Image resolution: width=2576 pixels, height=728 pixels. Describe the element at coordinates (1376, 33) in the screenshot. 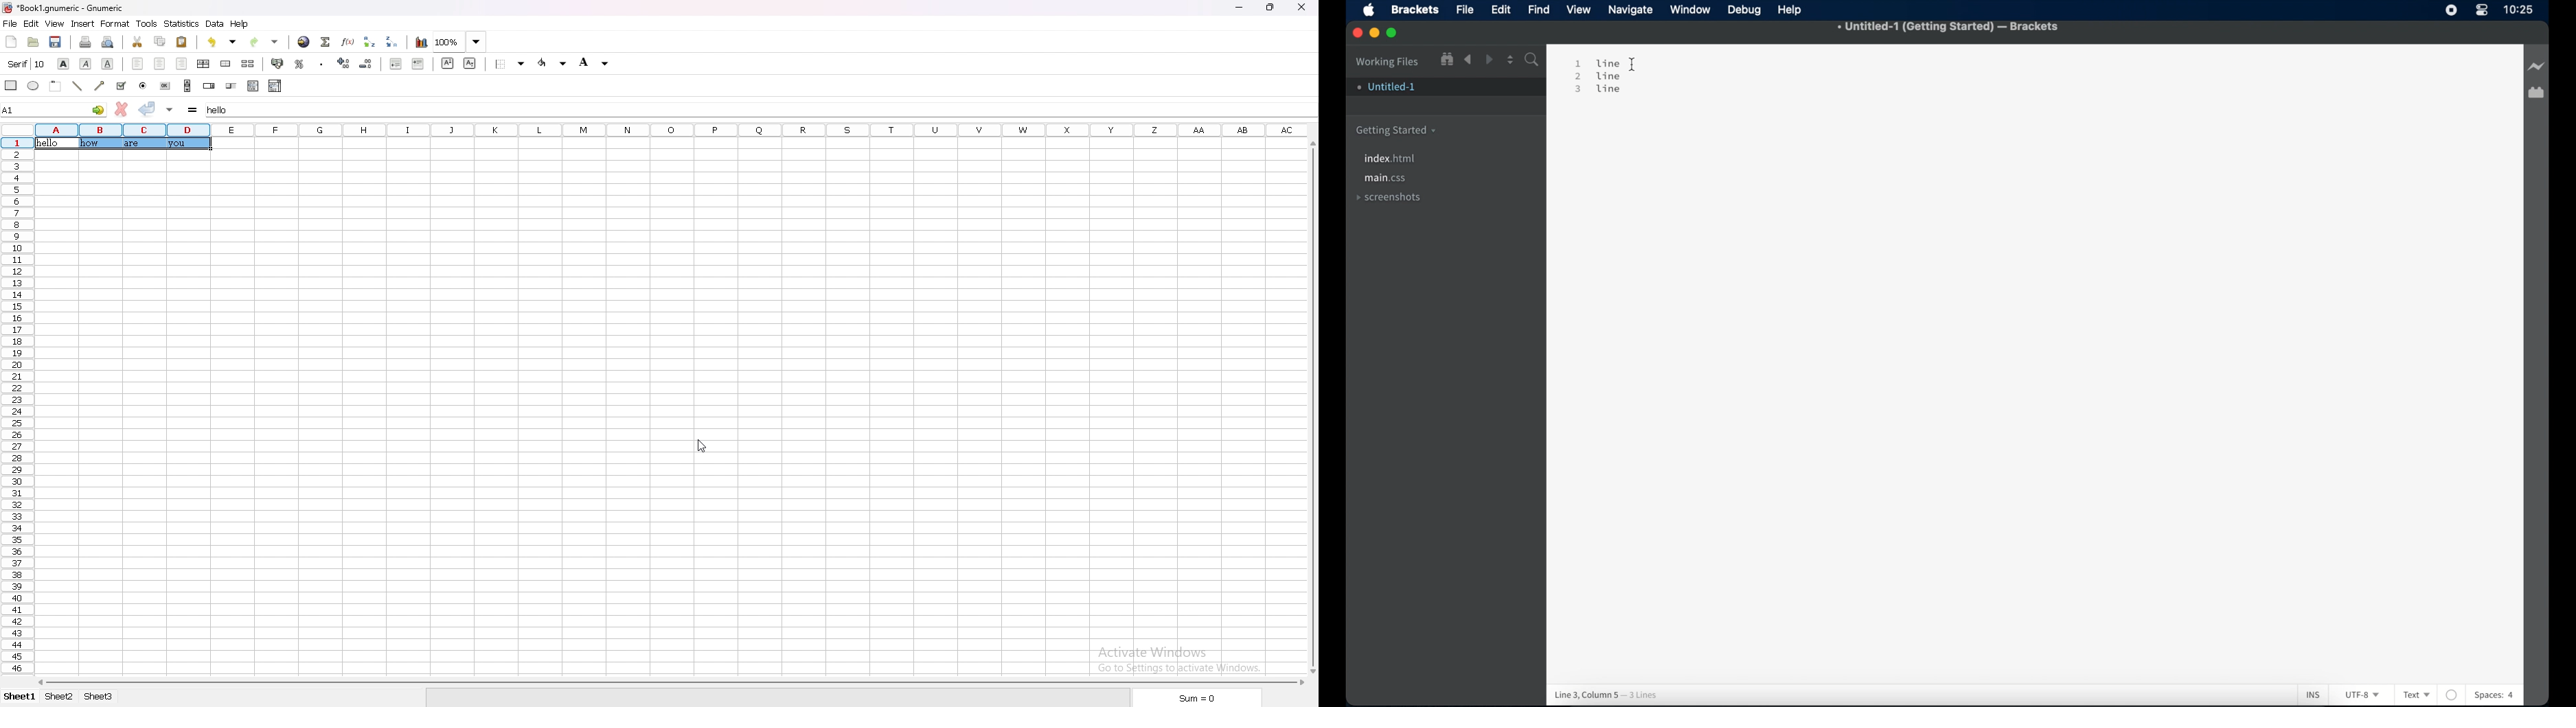

I see `minimize` at that location.